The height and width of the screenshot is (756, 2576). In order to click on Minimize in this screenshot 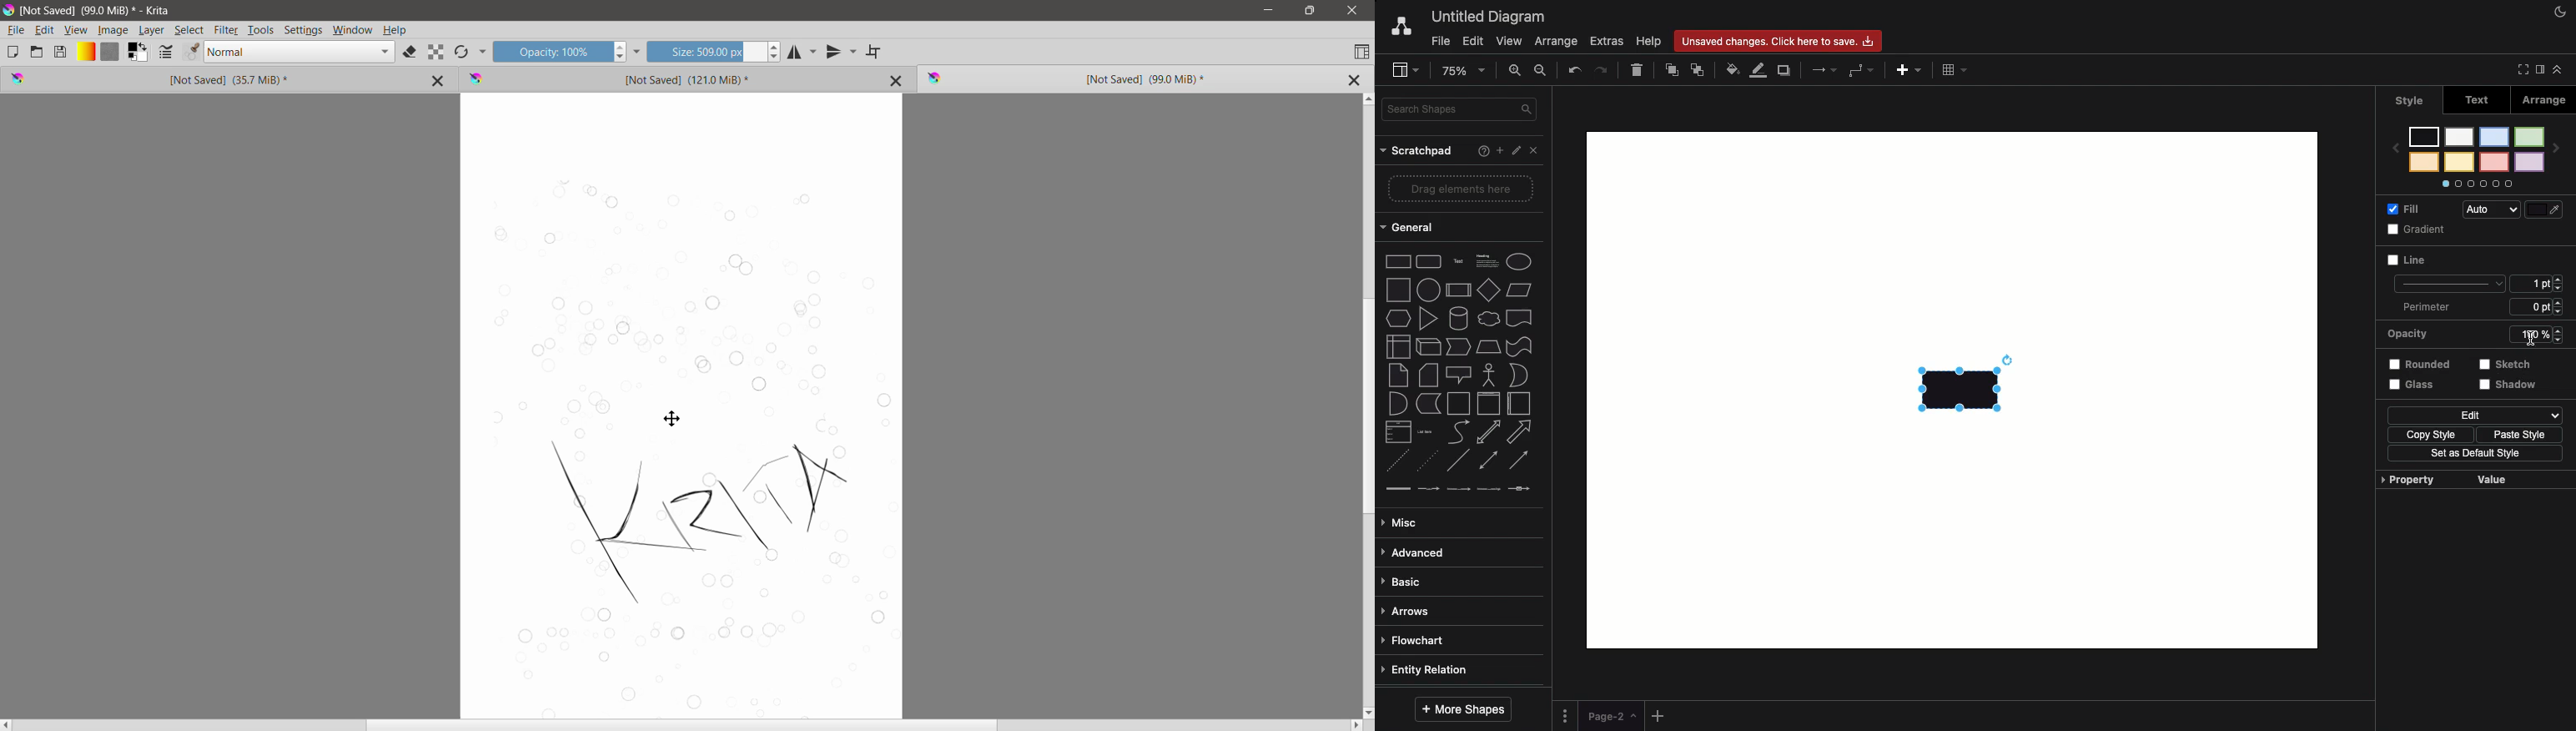, I will do `click(1269, 10)`.